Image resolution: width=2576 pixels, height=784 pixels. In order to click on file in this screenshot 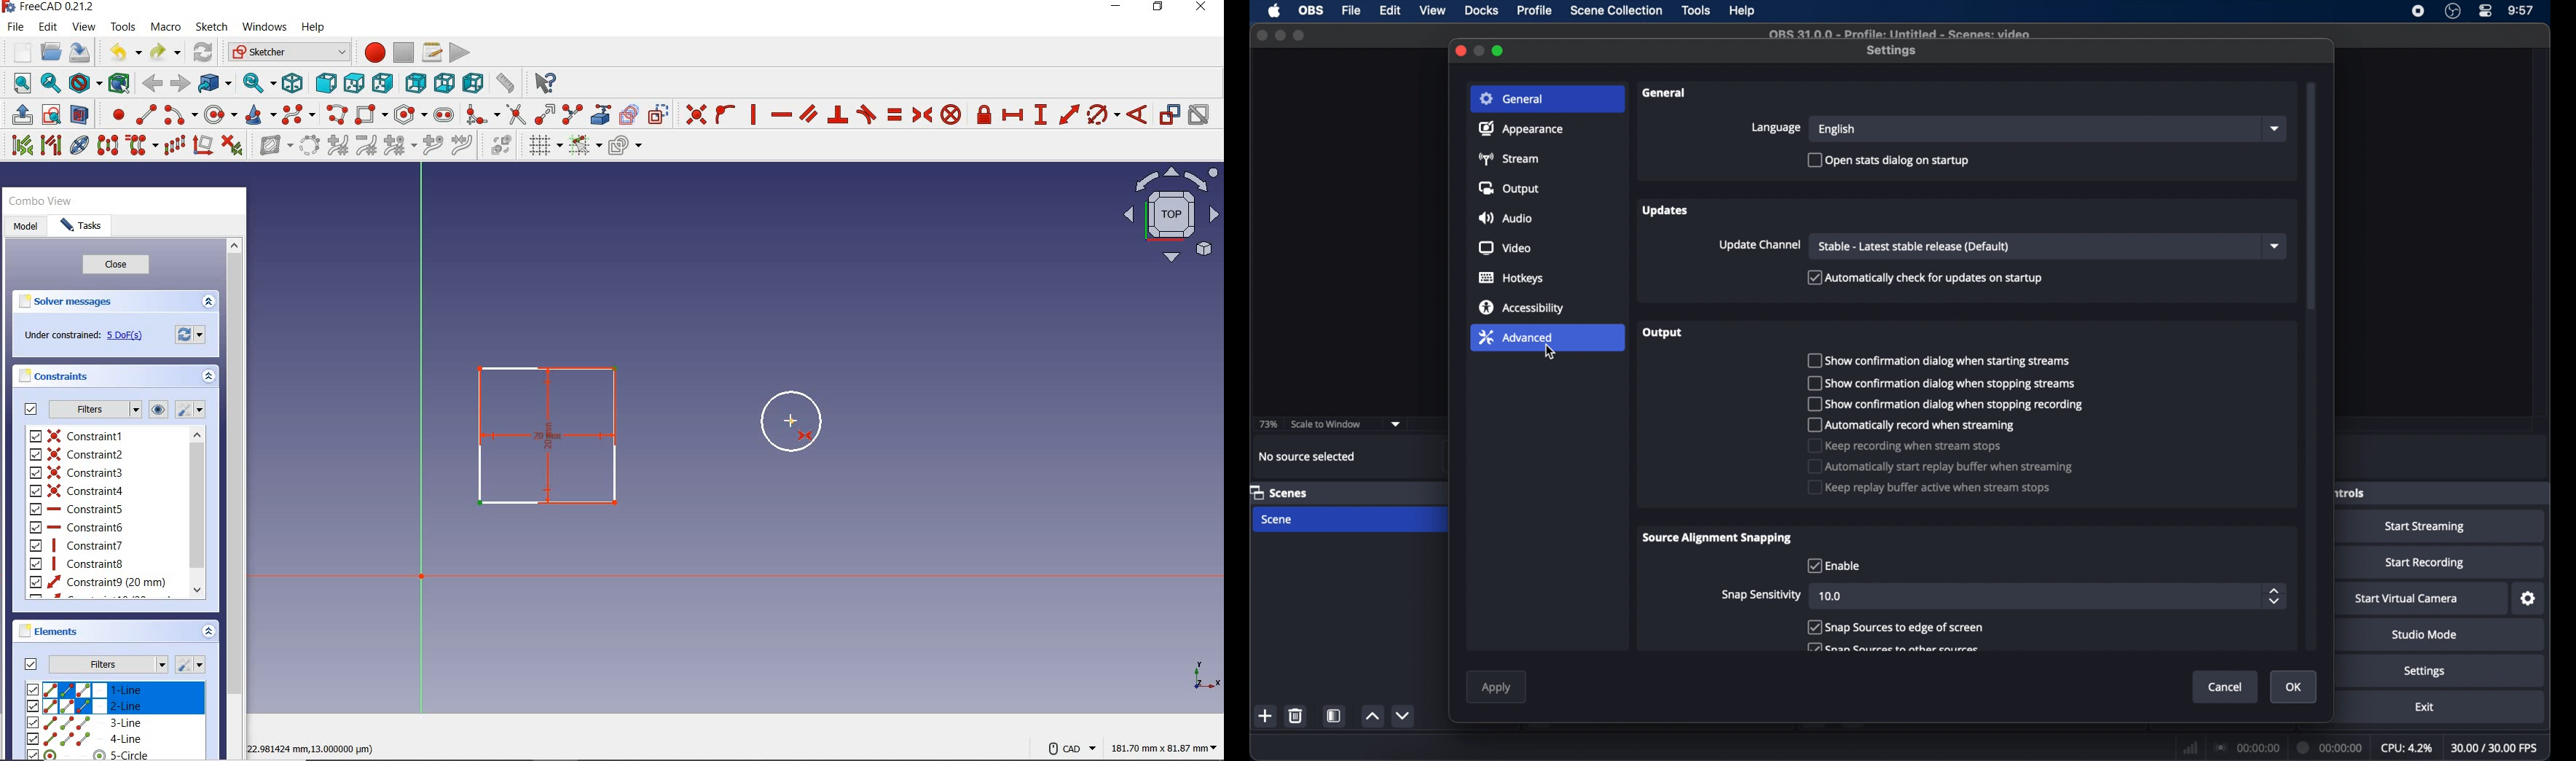, I will do `click(15, 27)`.